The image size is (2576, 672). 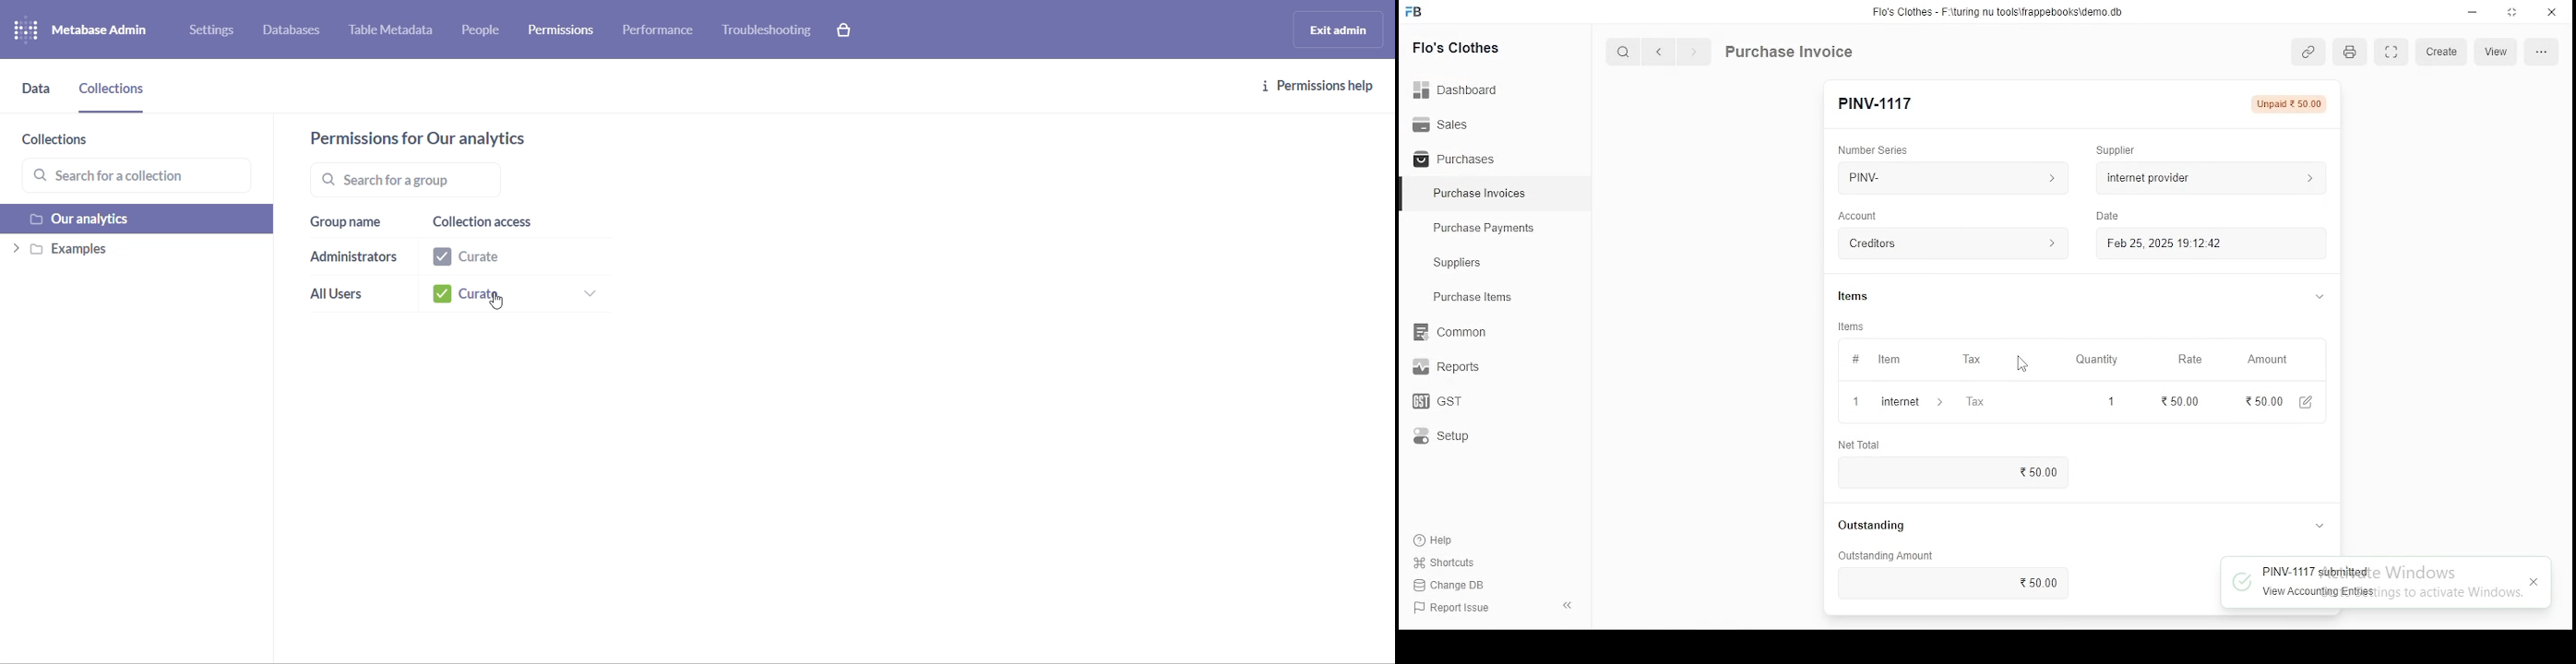 I want to click on Purchase Invoices, so click(x=1483, y=194).